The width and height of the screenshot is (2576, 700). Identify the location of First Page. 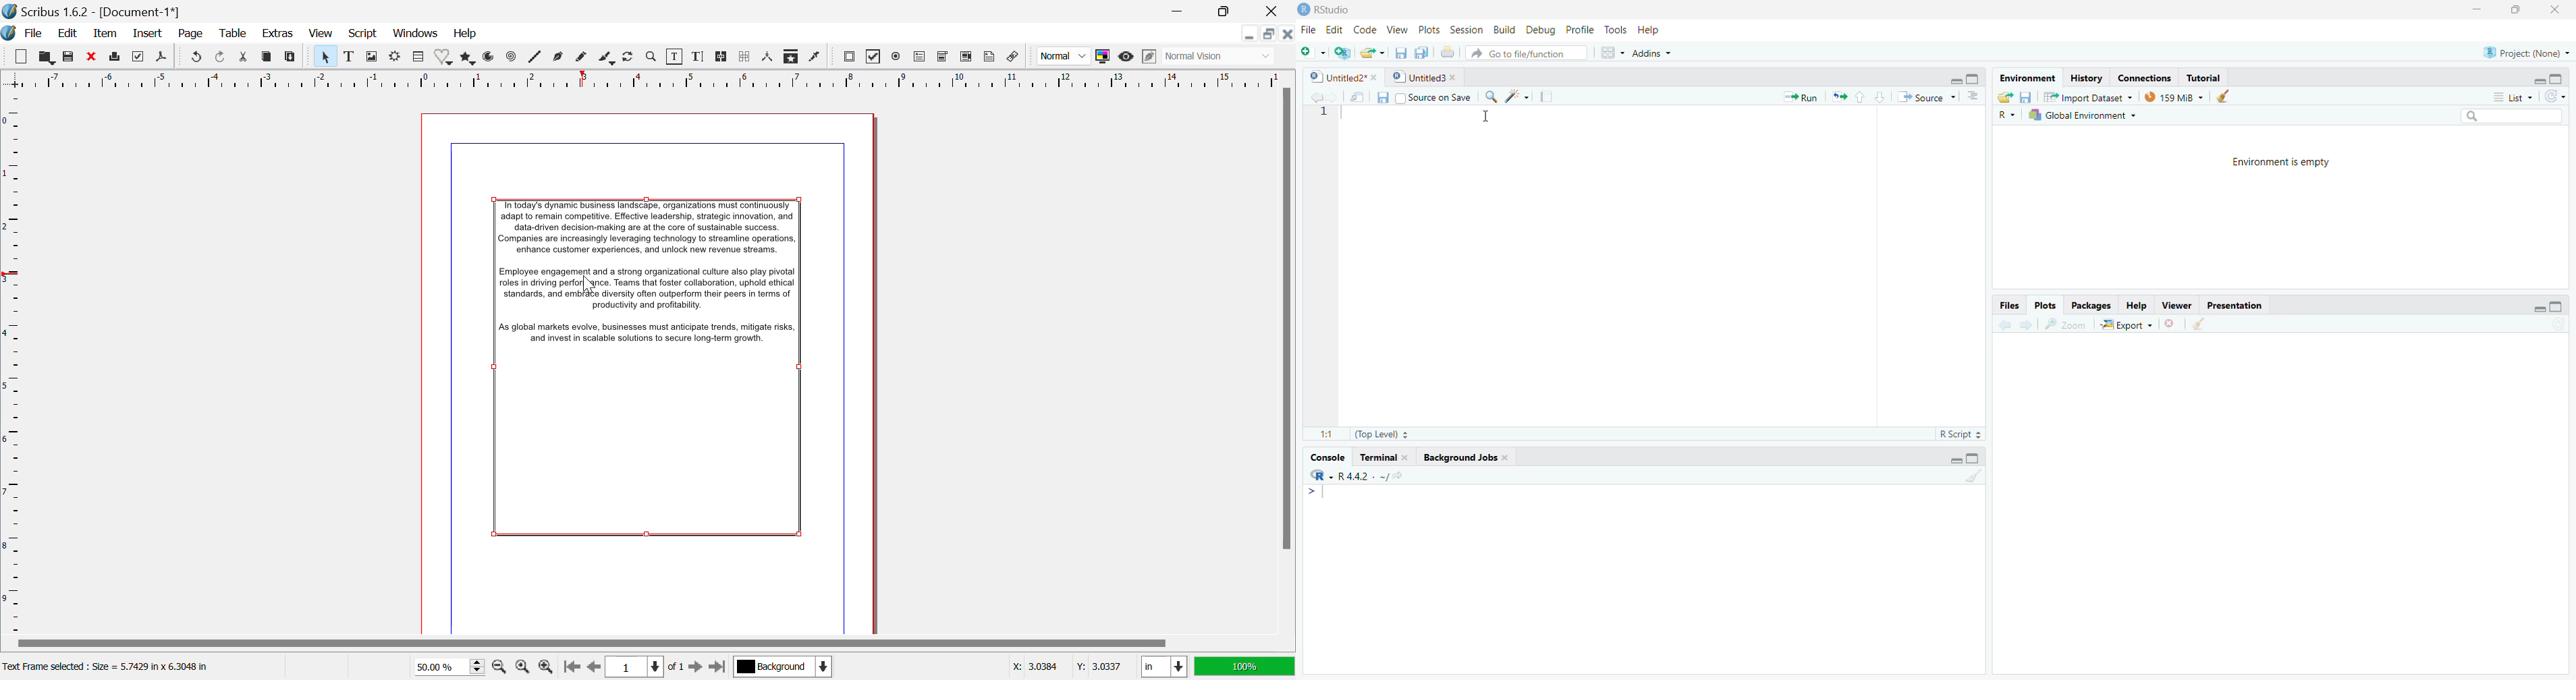
(571, 667).